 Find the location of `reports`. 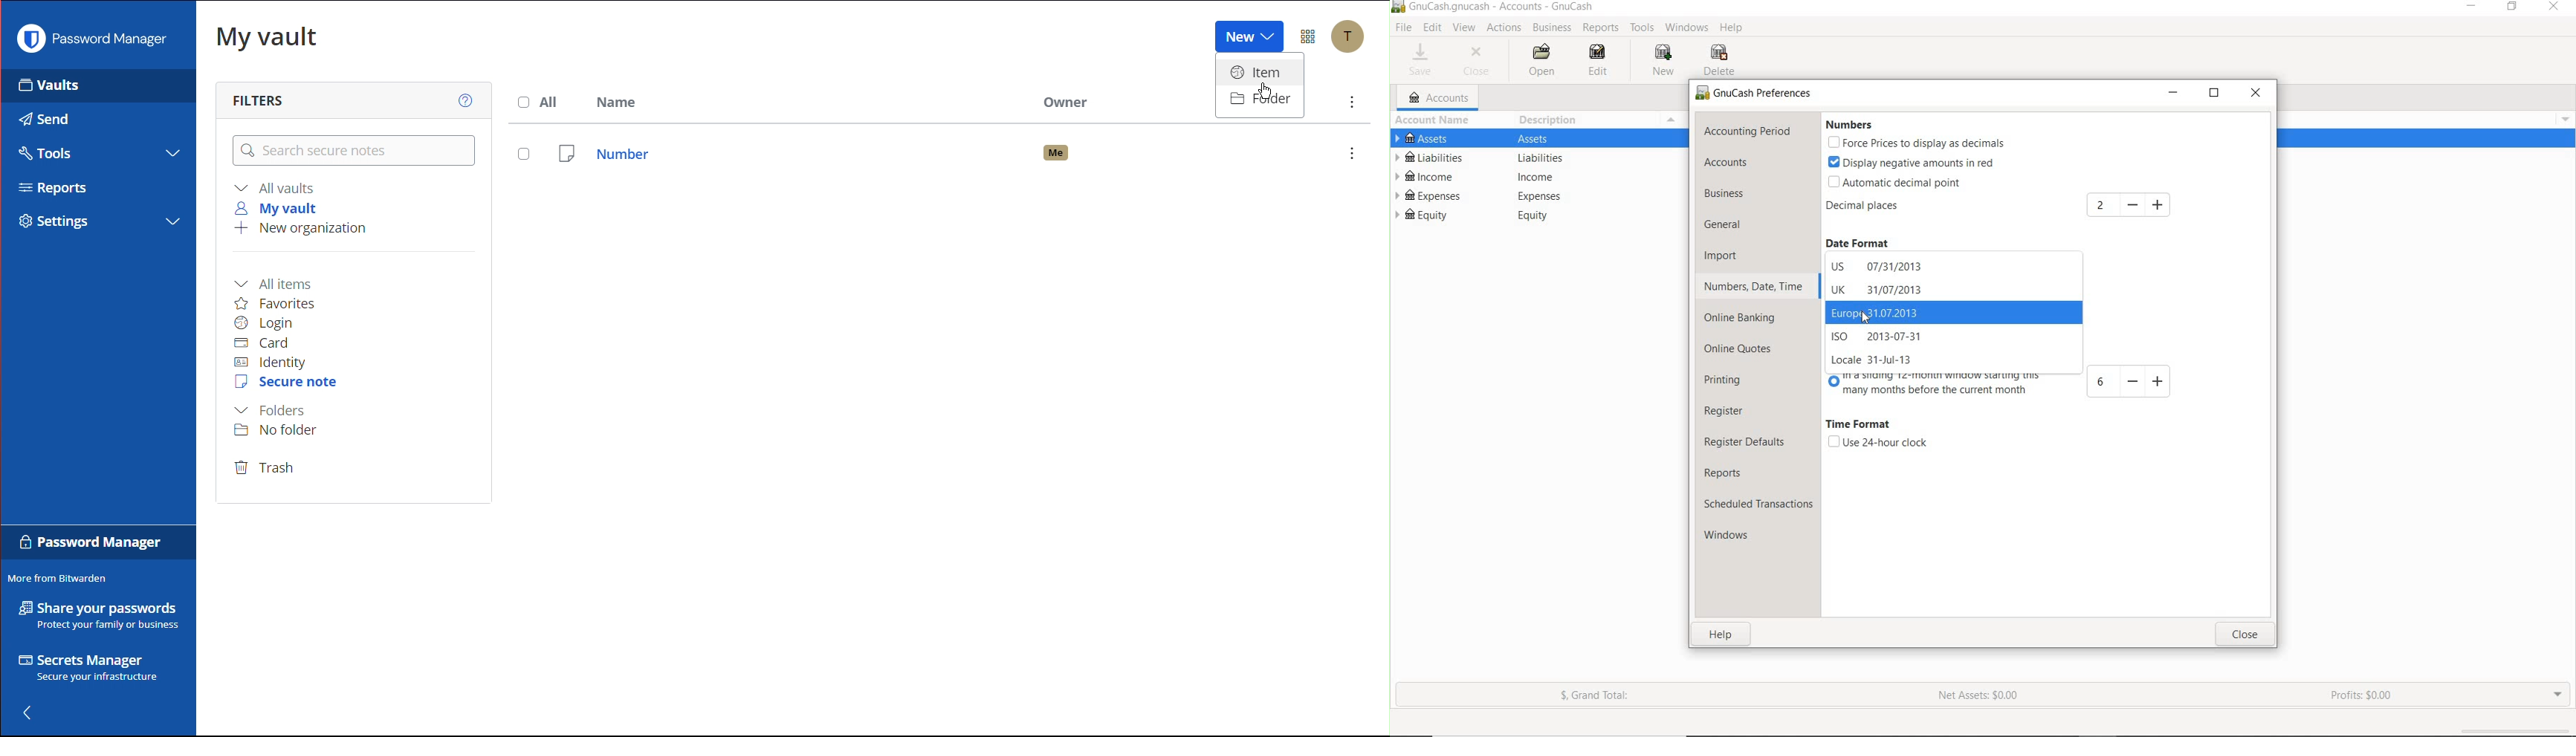

reports is located at coordinates (1739, 473).